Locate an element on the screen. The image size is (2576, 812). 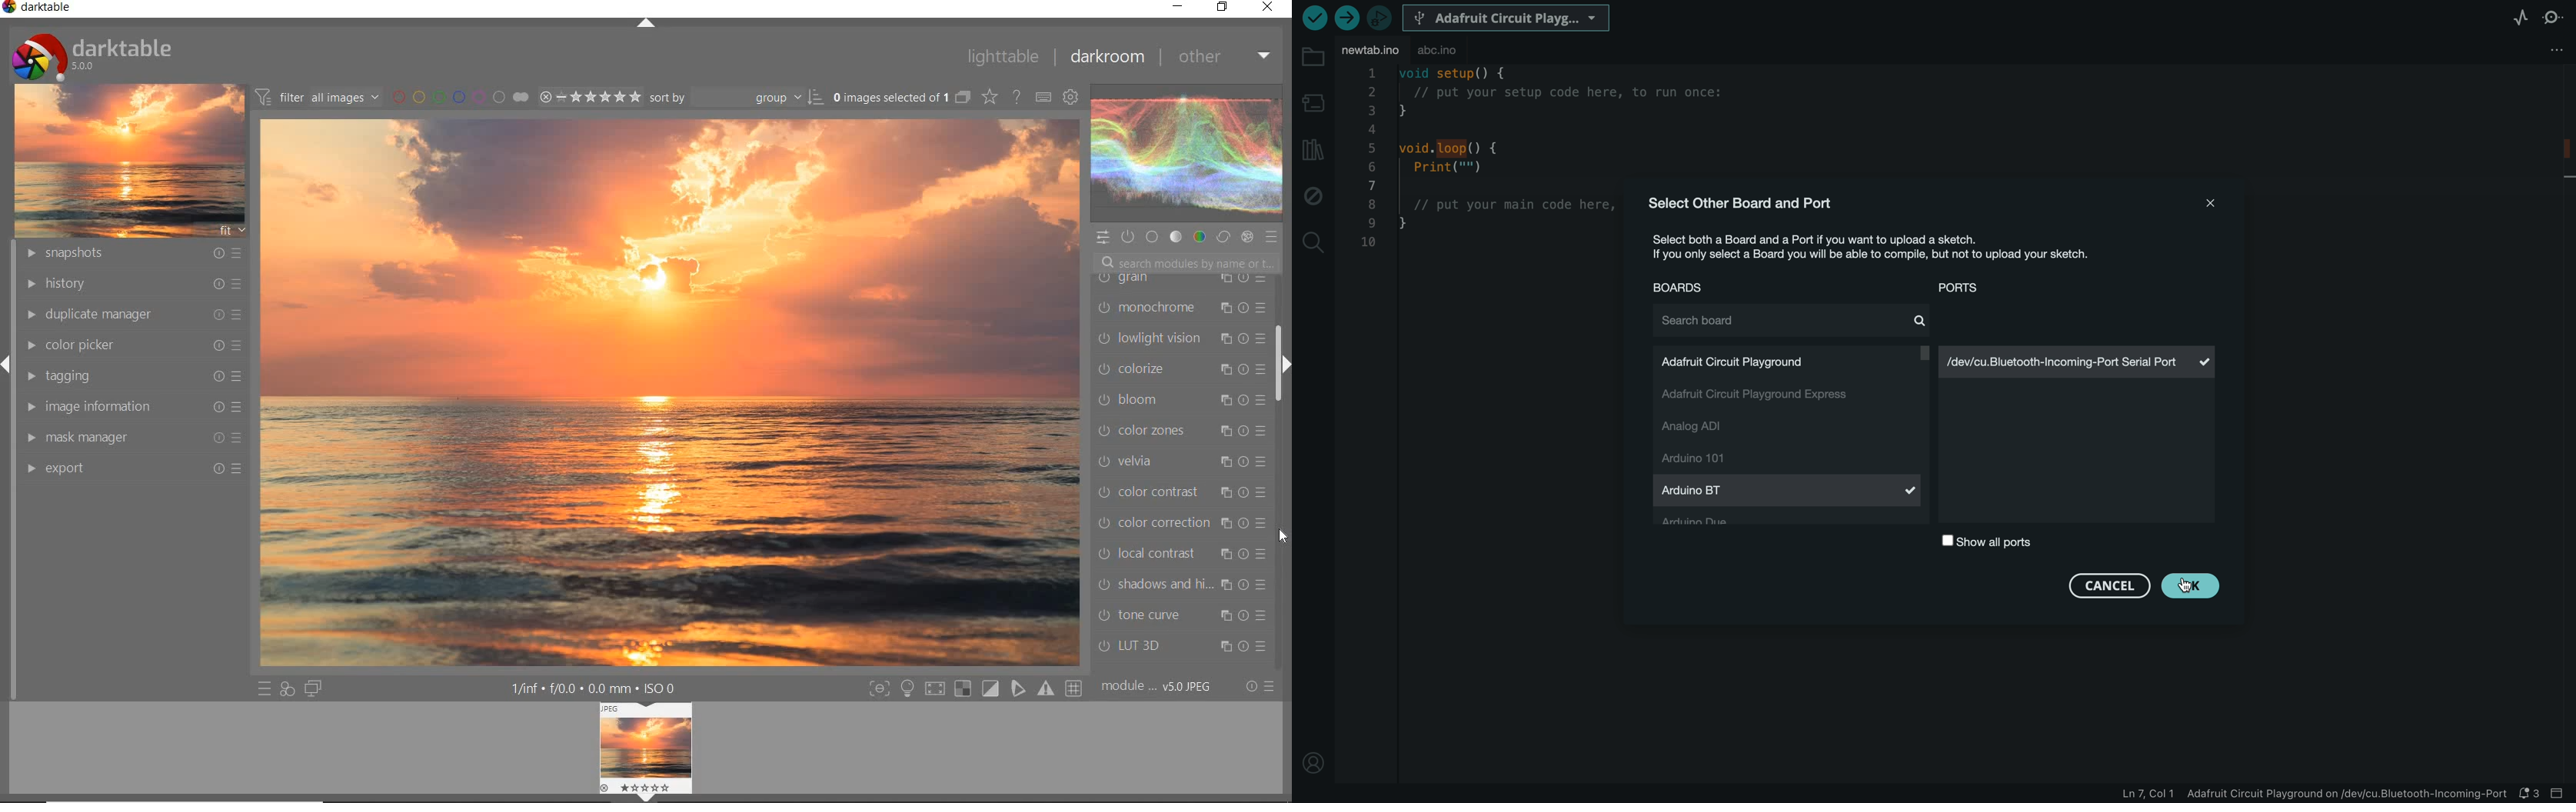
SHOW ONLY ACTIVE MODULES is located at coordinates (1127, 236).